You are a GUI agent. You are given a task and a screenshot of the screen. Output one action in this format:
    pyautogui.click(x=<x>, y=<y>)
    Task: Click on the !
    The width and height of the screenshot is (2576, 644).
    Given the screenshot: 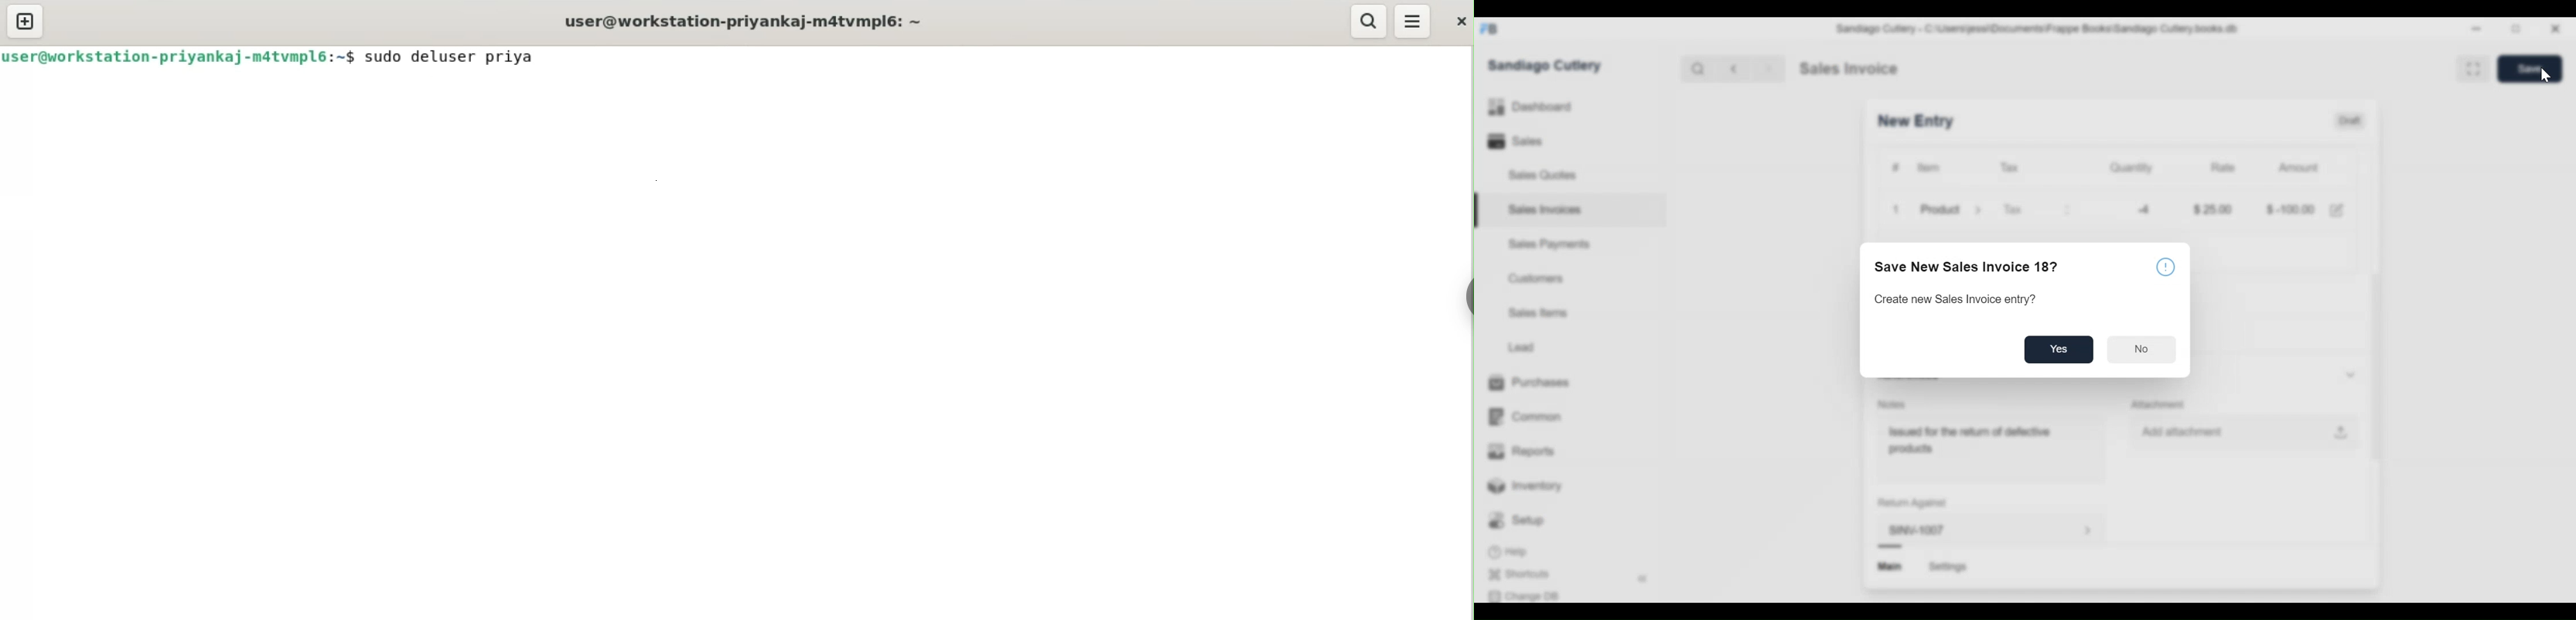 What is the action you would take?
    pyautogui.click(x=2167, y=266)
    